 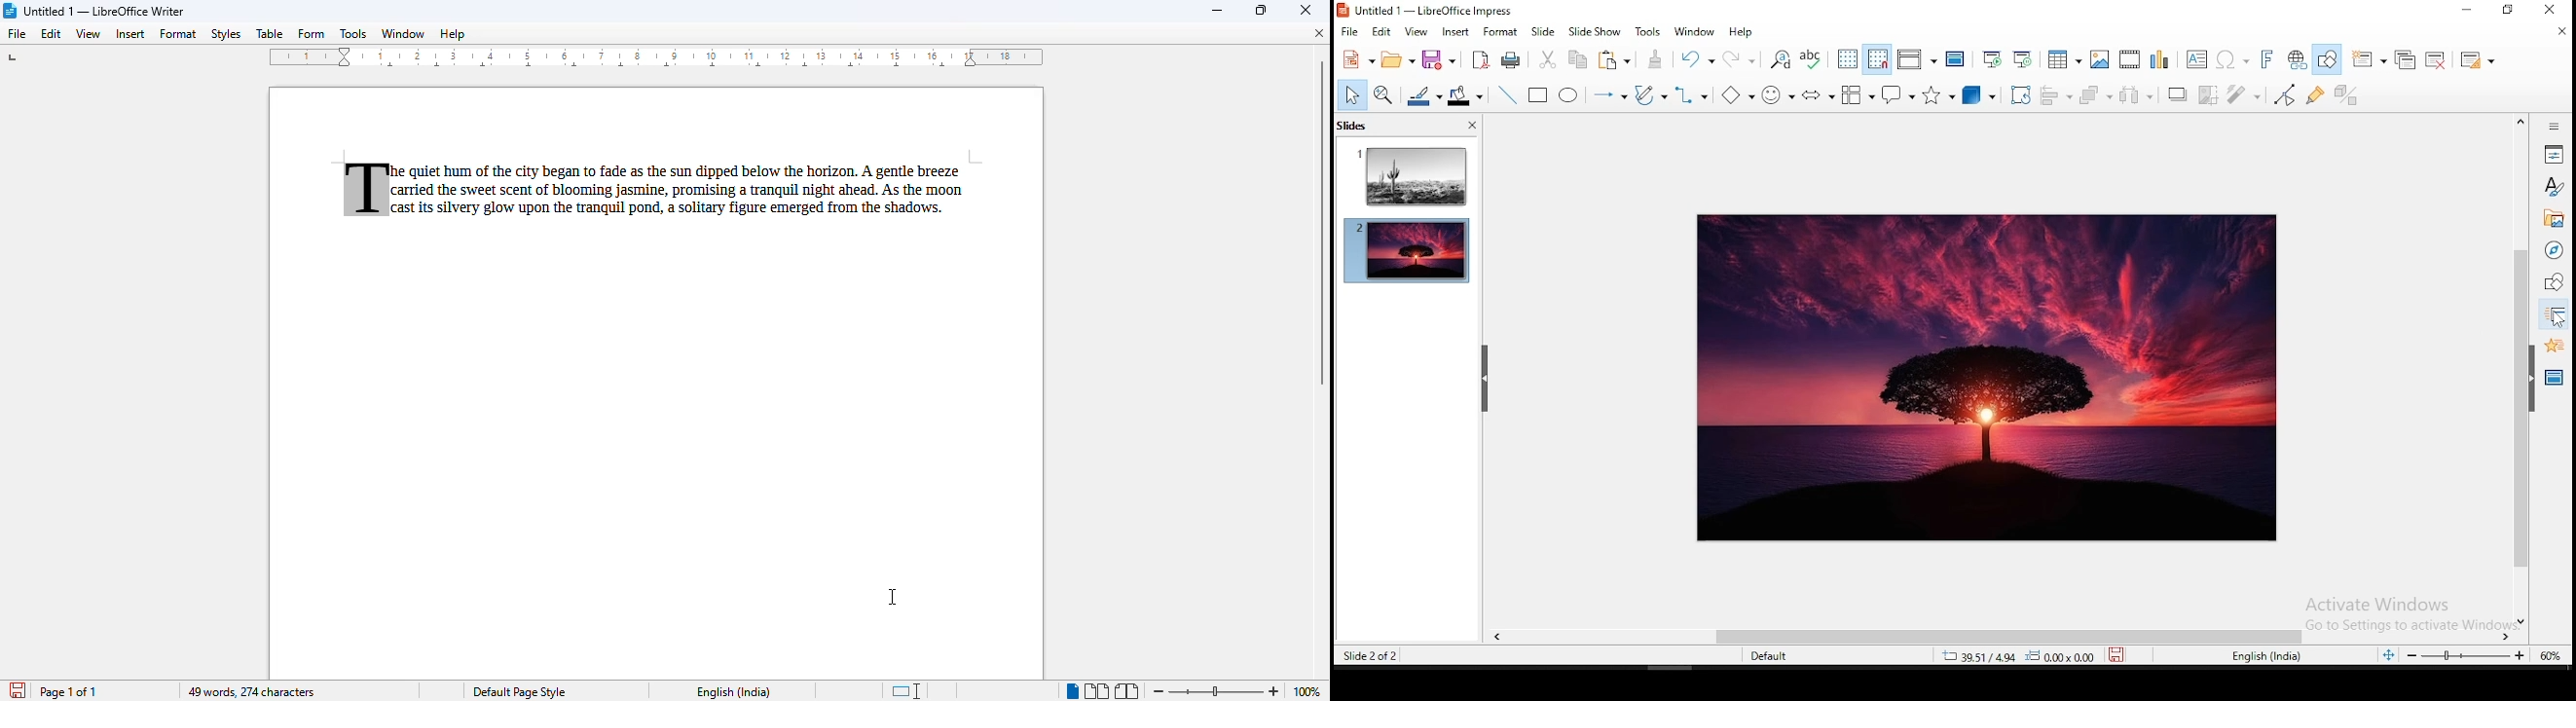 What do you see at coordinates (2283, 94) in the screenshot?
I see `toggle point edit mode` at bounding box center [2283, 94].